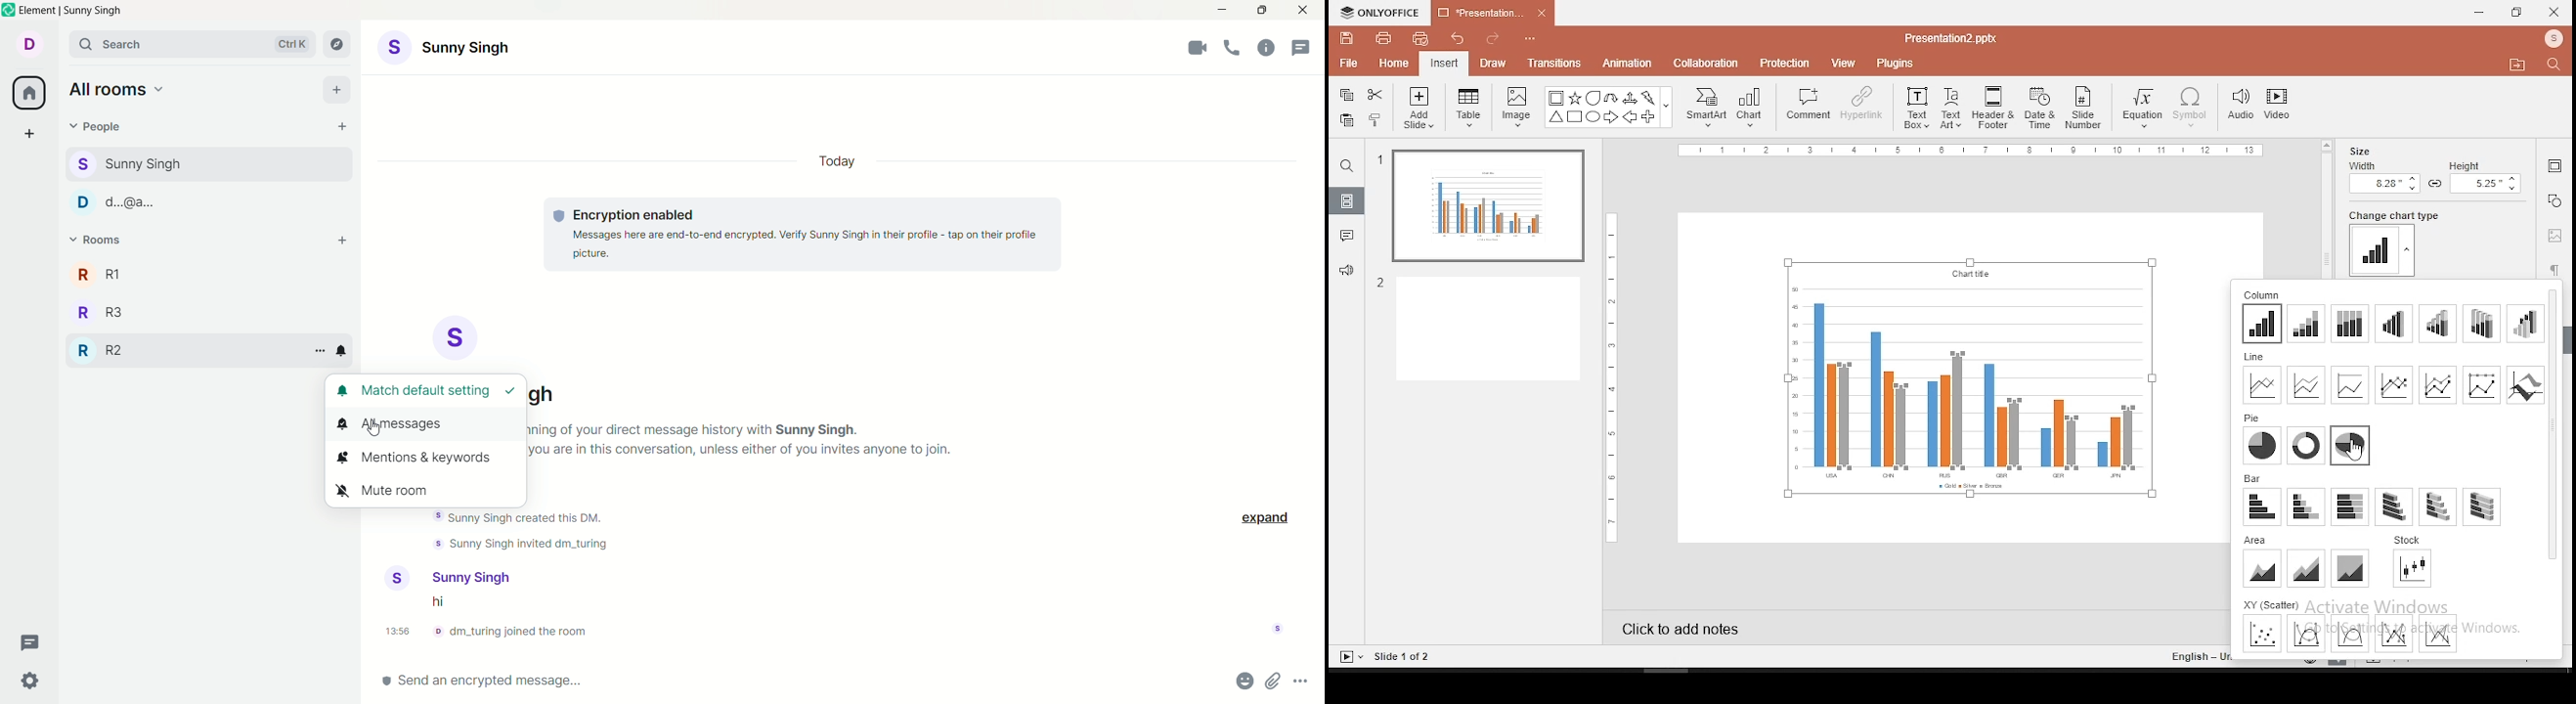 The height and width of the screenshot is (728, 2576). Describe the element at coordinates (2390, 215) in the screenshot. I see `Change chart type` at that location.